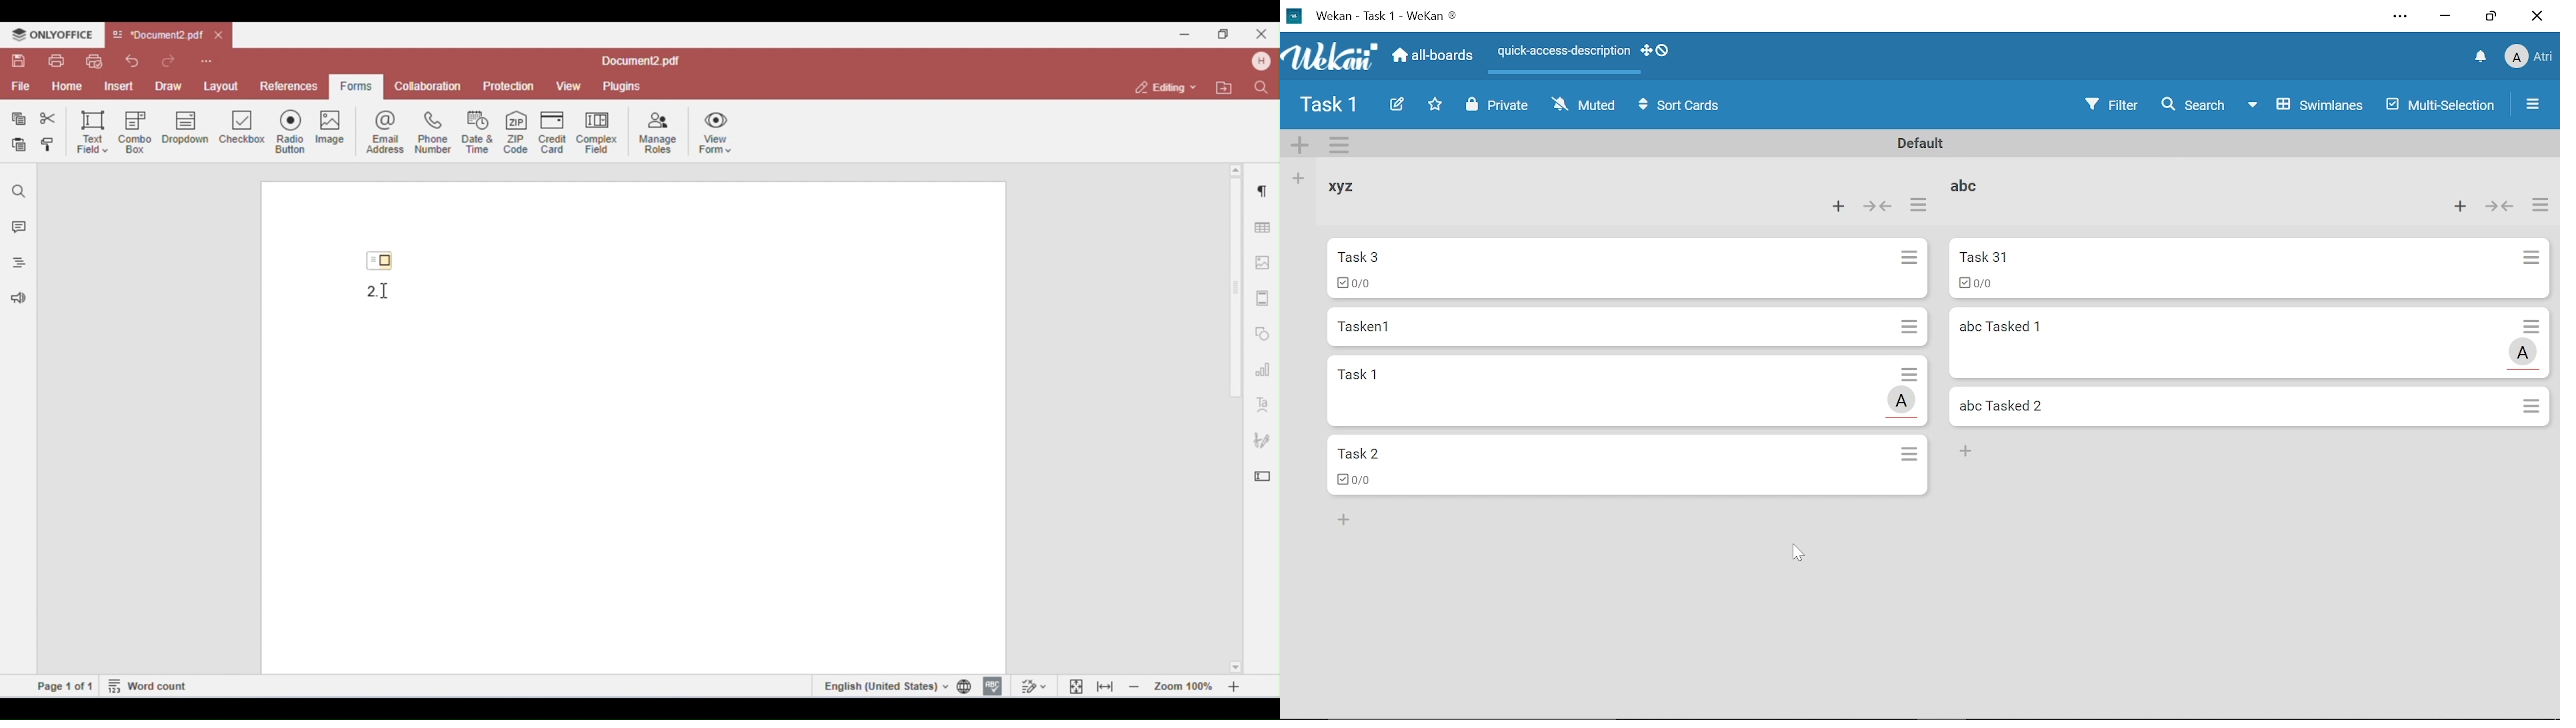  I want to click on Private, so click(1498, 106).